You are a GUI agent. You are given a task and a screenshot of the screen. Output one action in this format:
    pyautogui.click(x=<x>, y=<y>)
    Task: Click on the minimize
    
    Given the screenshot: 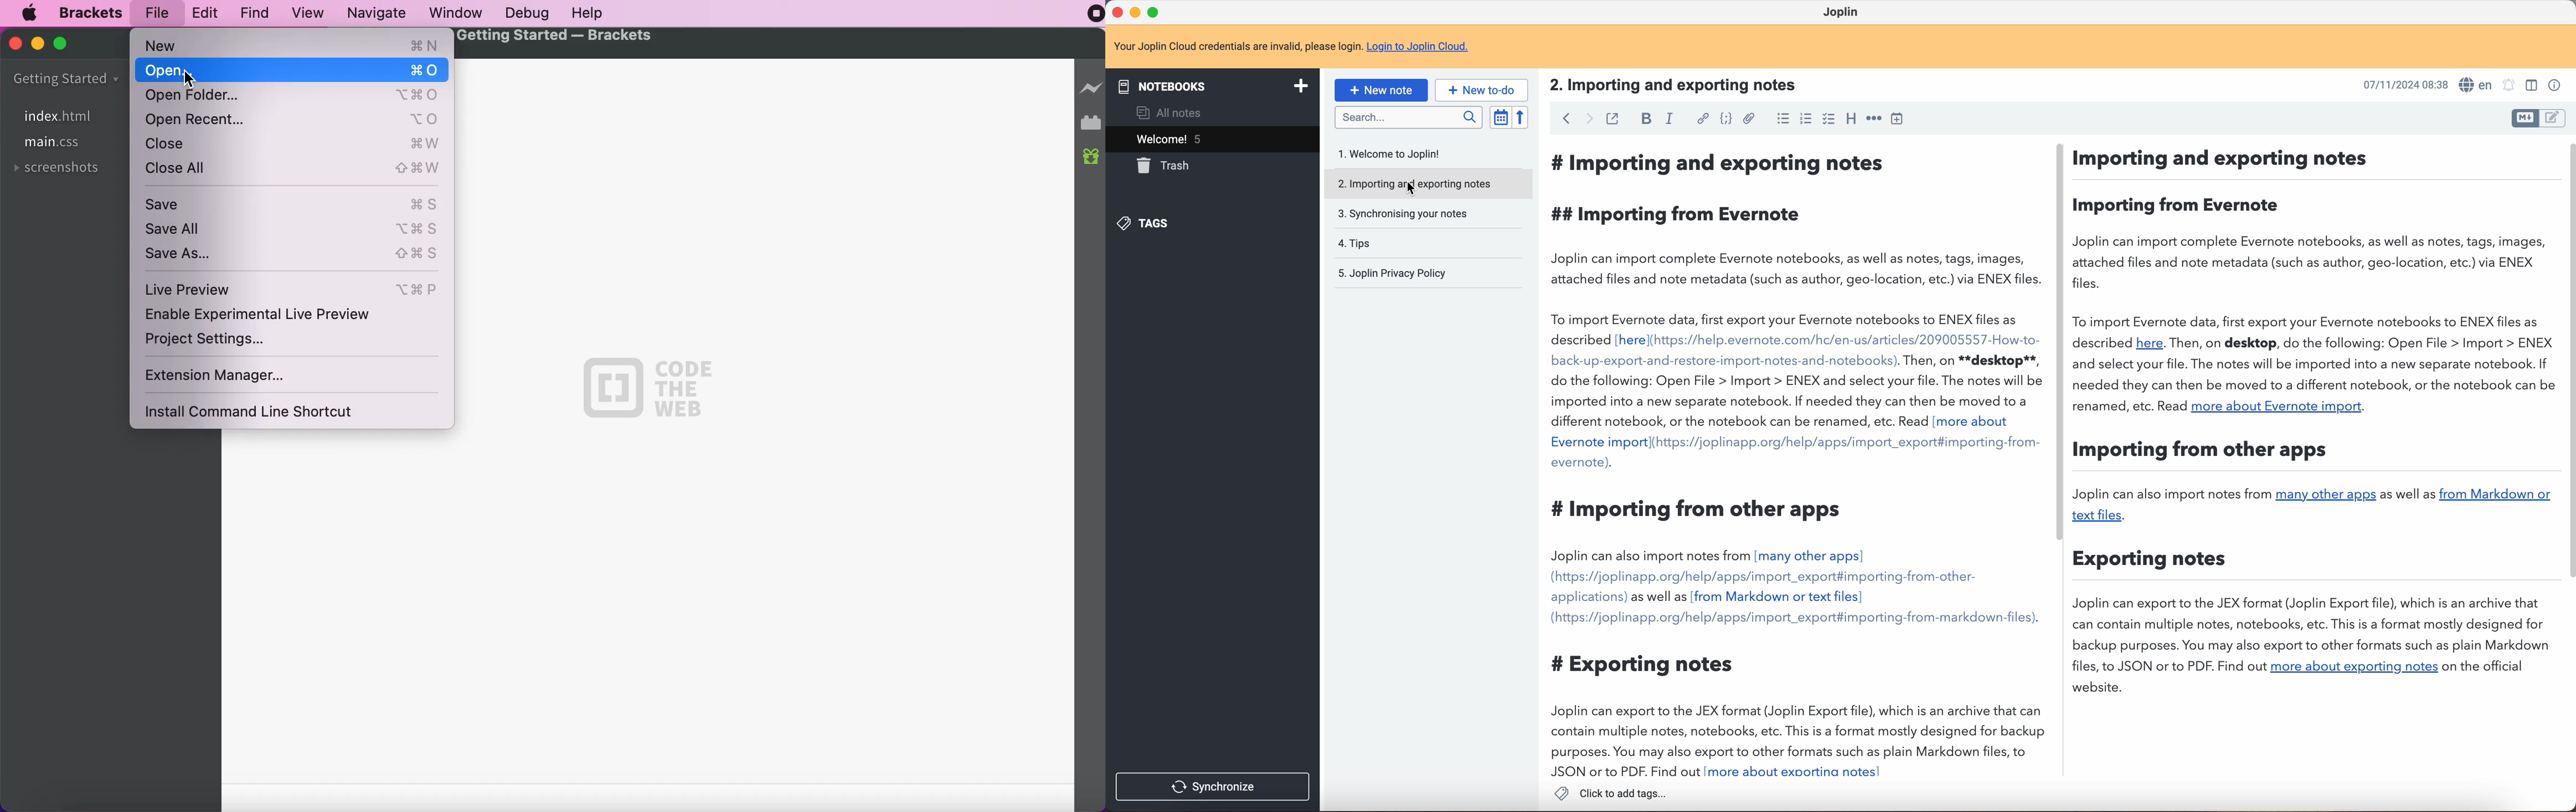 What is the action you would take?
    pyautogui.click(x=1137, y=12)
    